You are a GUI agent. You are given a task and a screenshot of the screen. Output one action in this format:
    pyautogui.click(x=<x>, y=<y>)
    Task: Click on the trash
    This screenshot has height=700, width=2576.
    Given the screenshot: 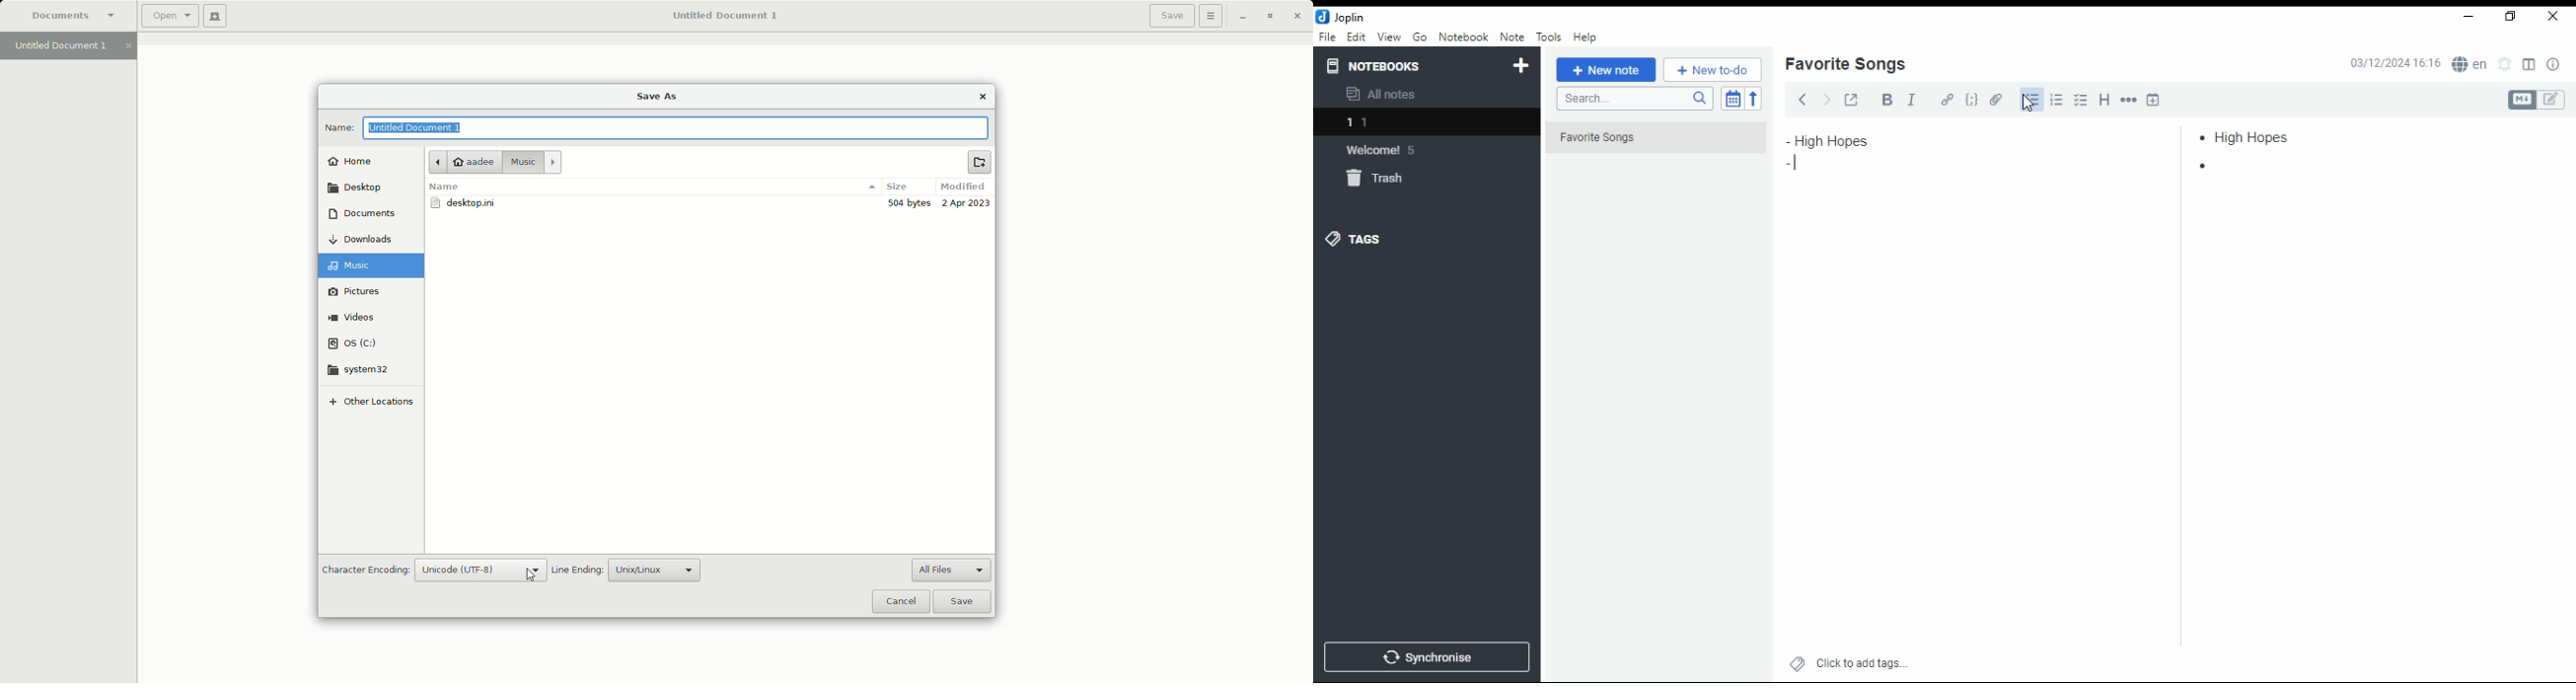 What is the action you would take?
    pyautogui.click(x=1386, y=182)
    